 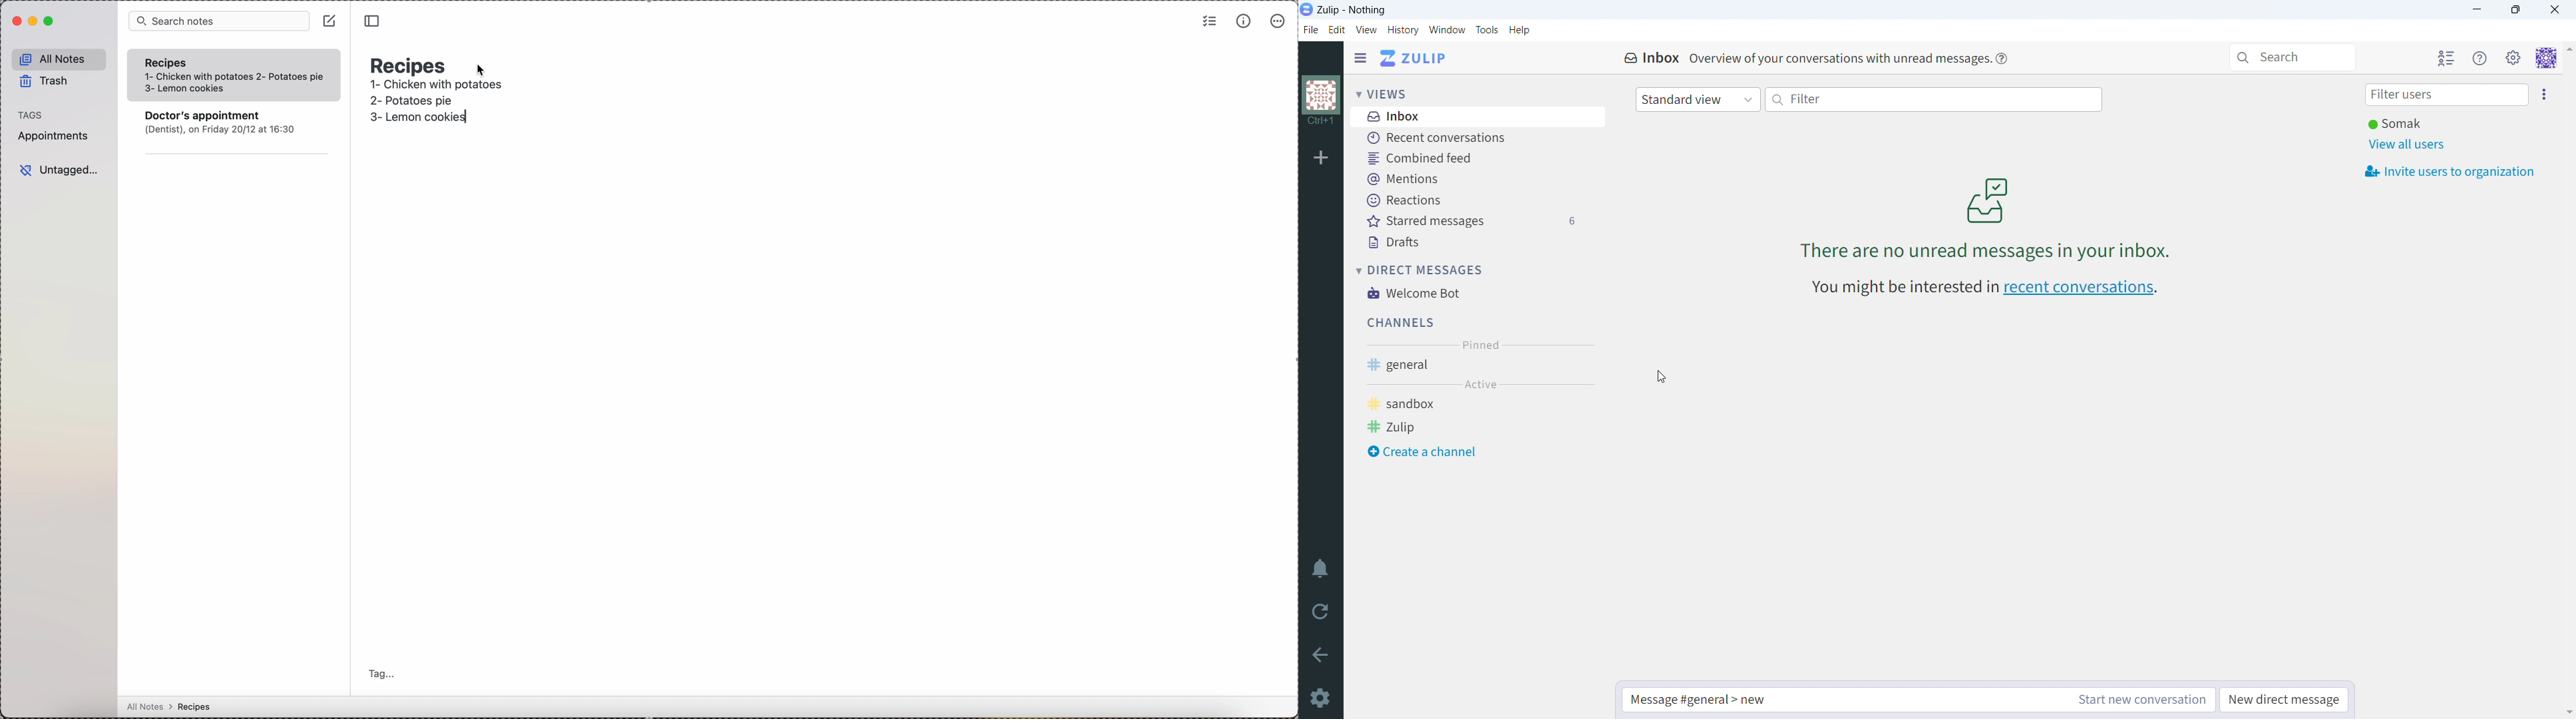 What do you see at coordinates (2292, 57) in the screenshot?
I see `search` at bounding box center [2292, 57].